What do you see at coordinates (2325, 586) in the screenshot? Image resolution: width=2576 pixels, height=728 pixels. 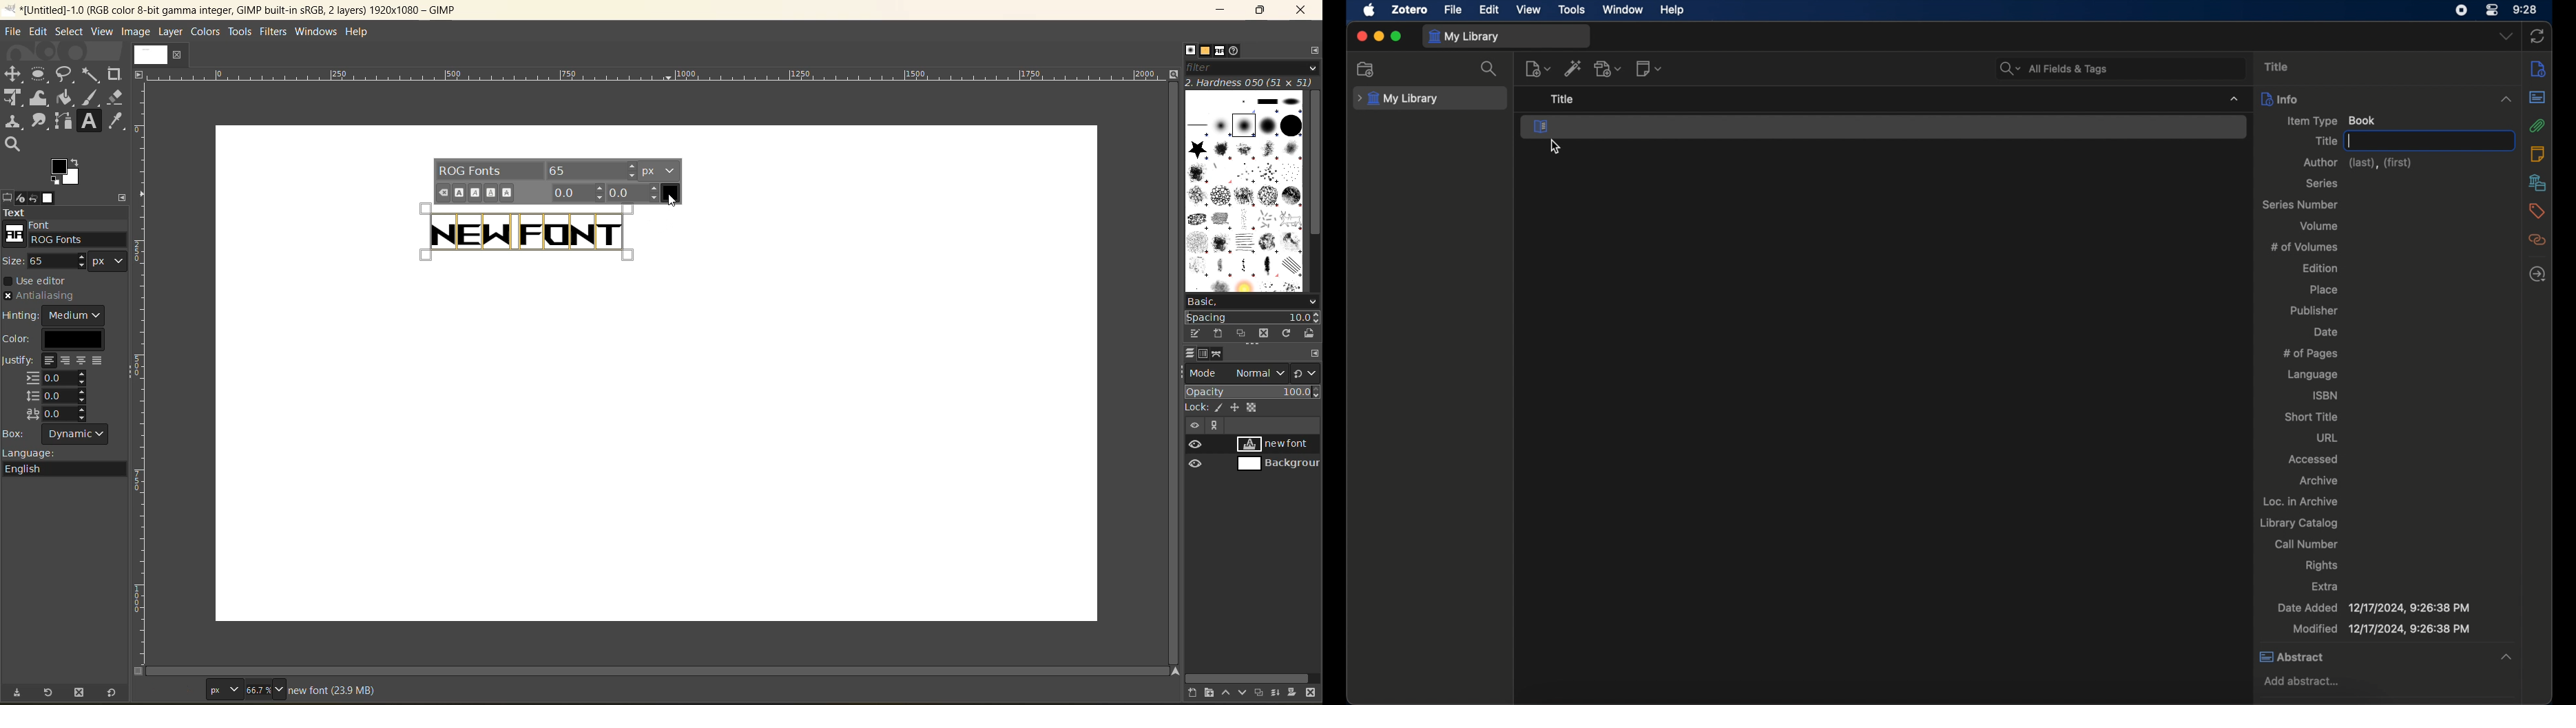 I see `extra` at bounding box center [2325, 586].